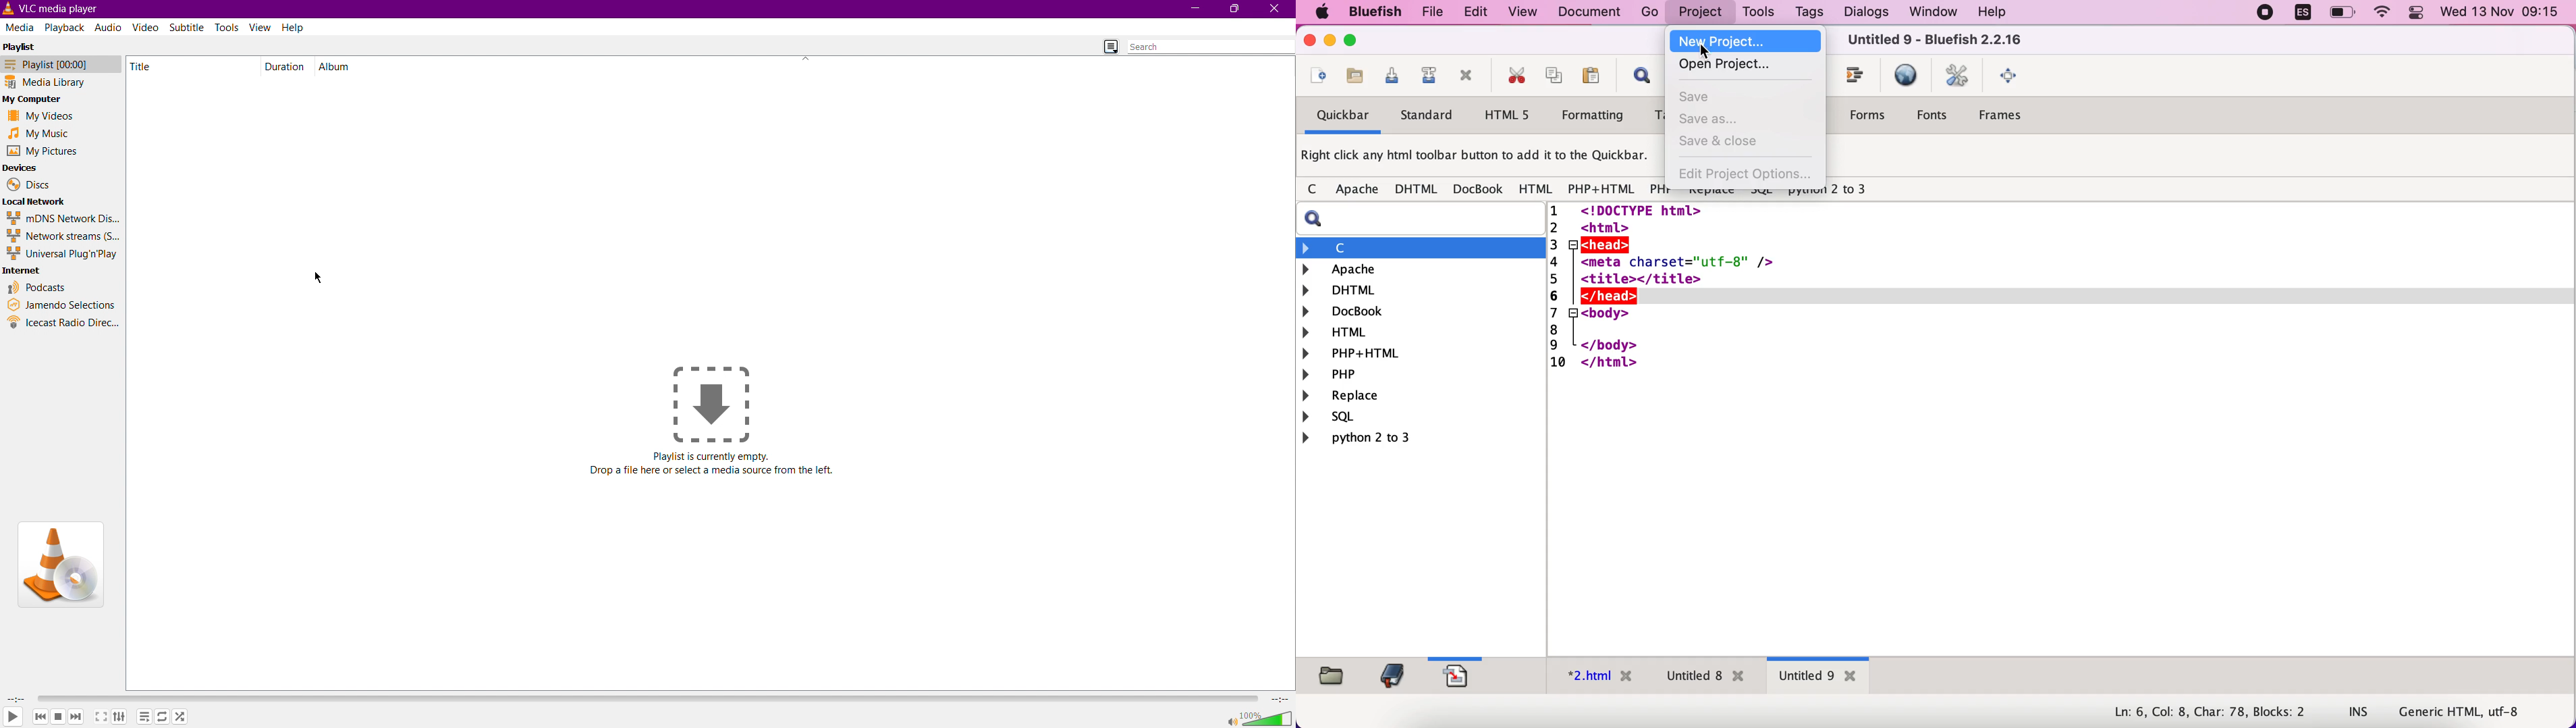  What do you see at coordinates (1421, 288) in the screenshot?
I see `dhtml` at bounding box center [1421, 288].